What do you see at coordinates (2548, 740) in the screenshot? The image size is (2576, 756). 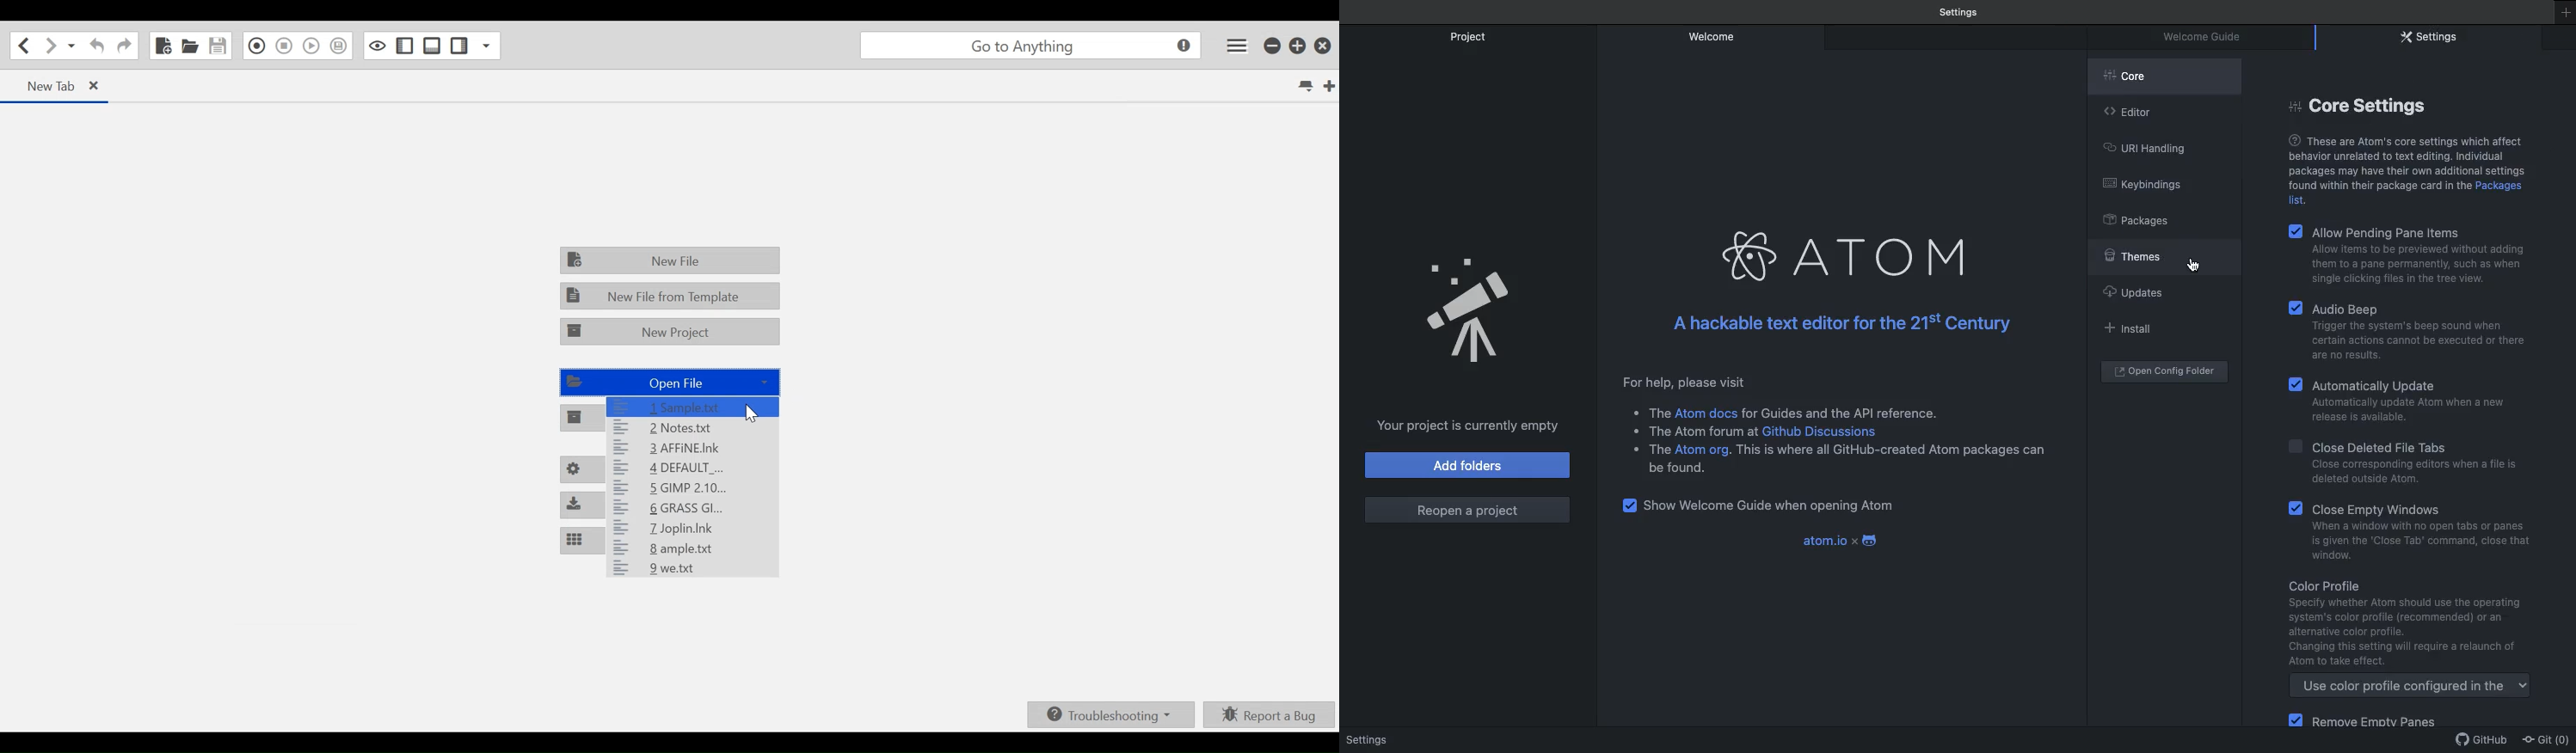 I see `Git` at bounding box center [2548, 740].